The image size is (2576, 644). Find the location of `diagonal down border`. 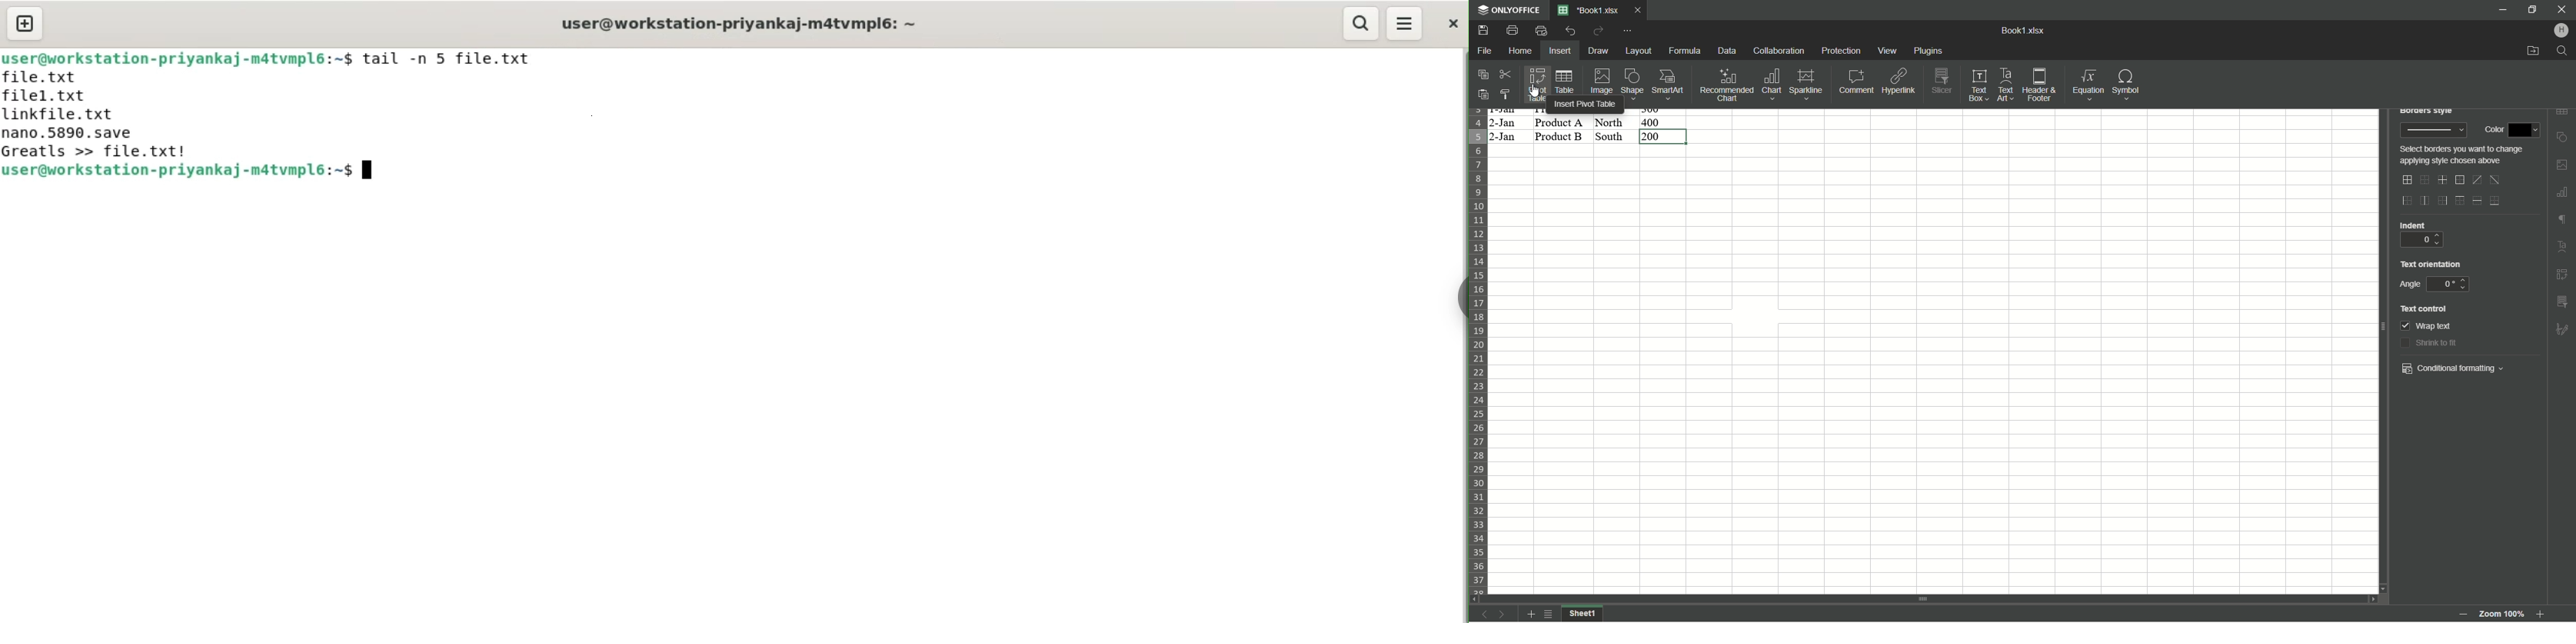

diagonal down border is located at coordinates (2498, 180).